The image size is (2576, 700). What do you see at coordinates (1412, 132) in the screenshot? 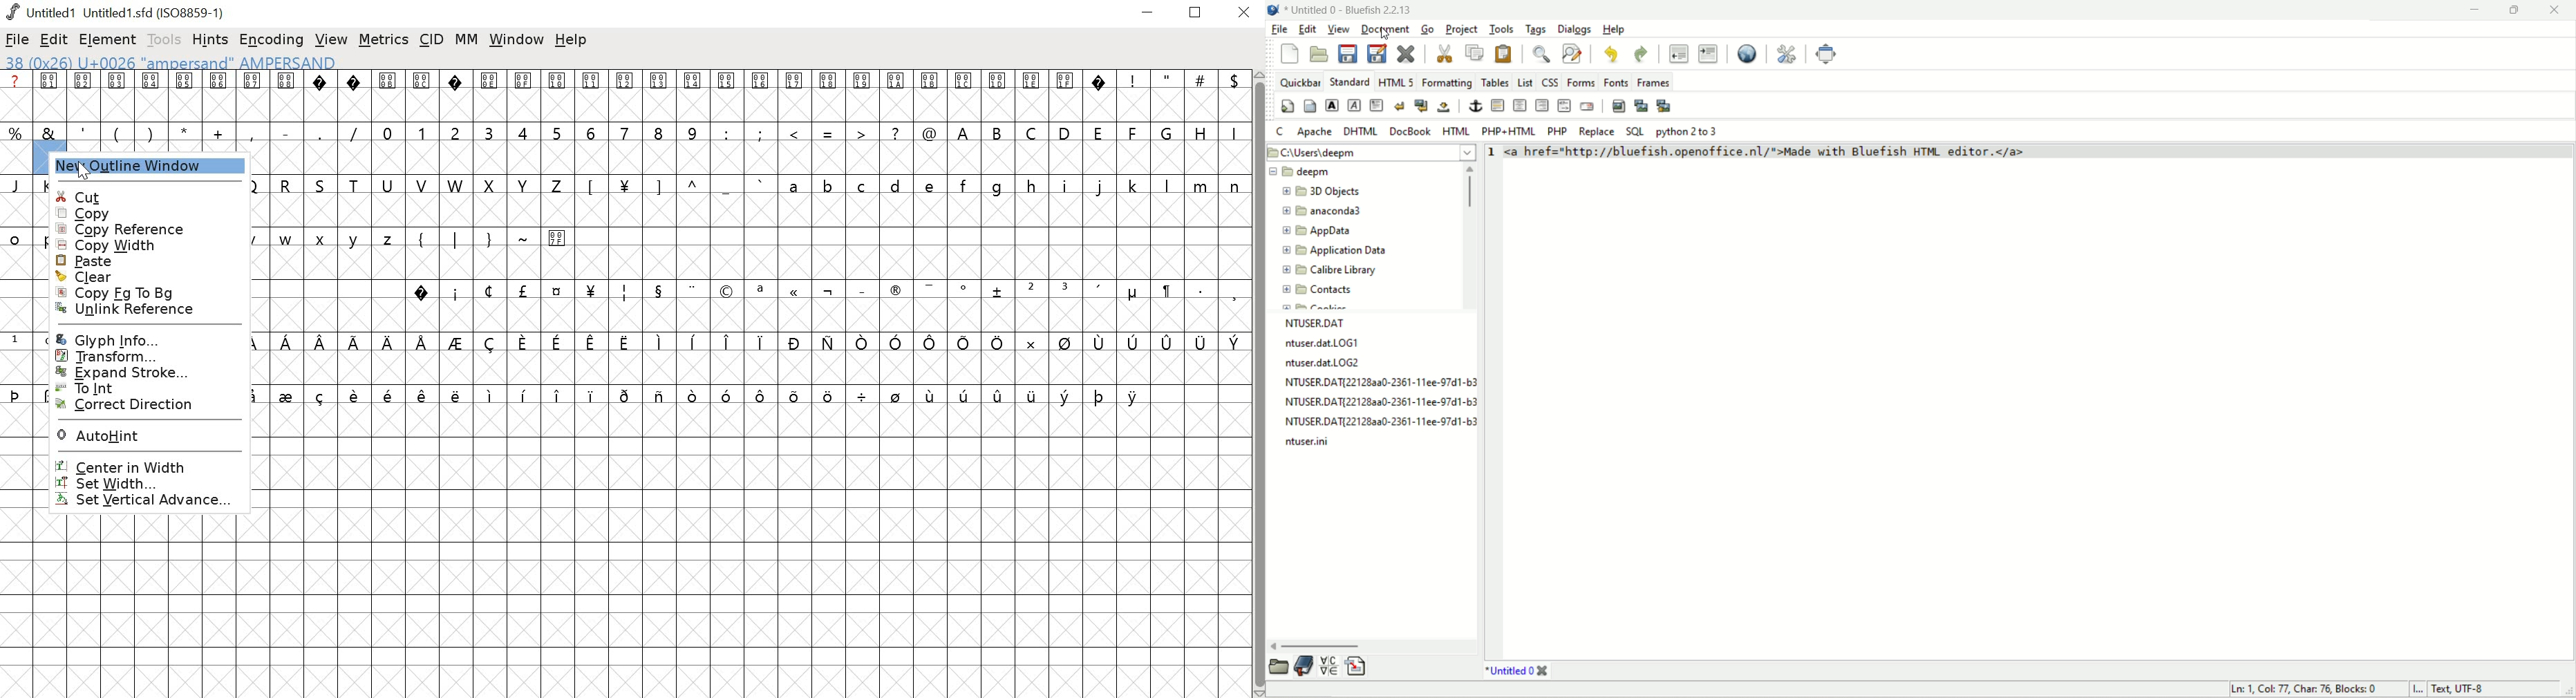
I see `Docbook` at bounding box center [1412, 132].